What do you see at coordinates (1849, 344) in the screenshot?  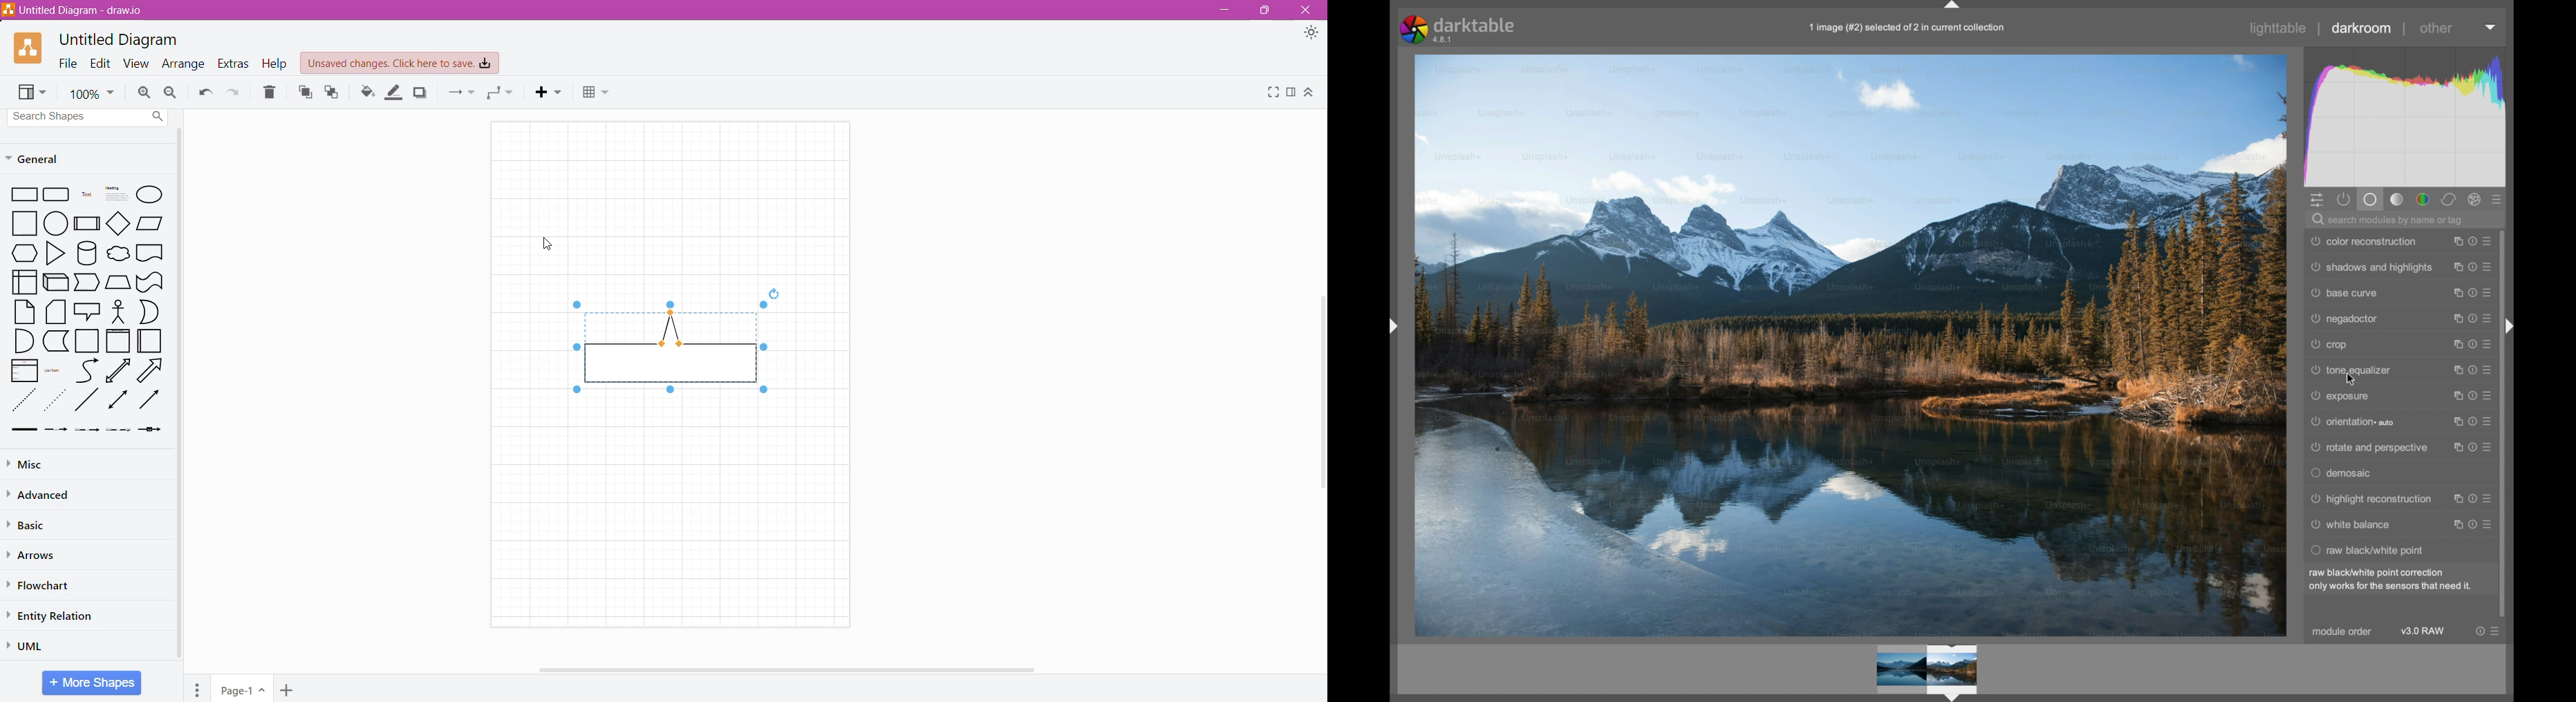 I see `video preview` at bounding box center [1849, 344].